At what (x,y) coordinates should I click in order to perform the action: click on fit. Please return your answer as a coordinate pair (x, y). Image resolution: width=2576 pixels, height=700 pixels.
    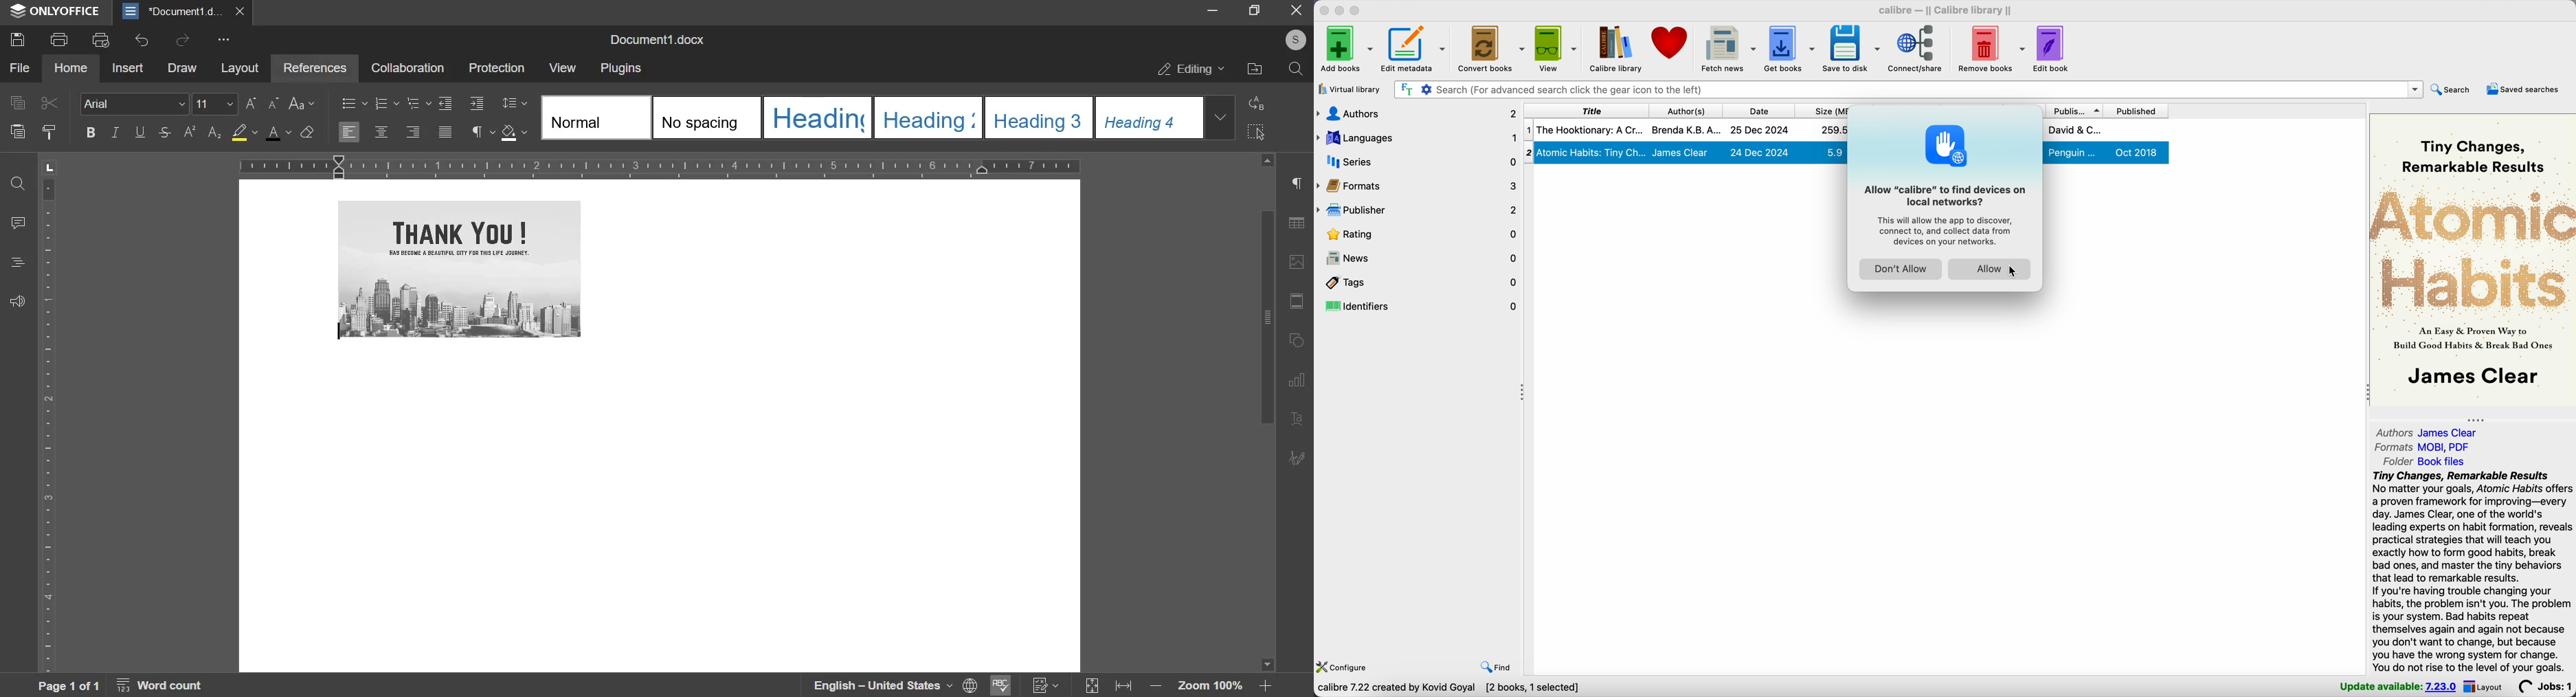
    Looking at the image, I should click on (1127, 687).